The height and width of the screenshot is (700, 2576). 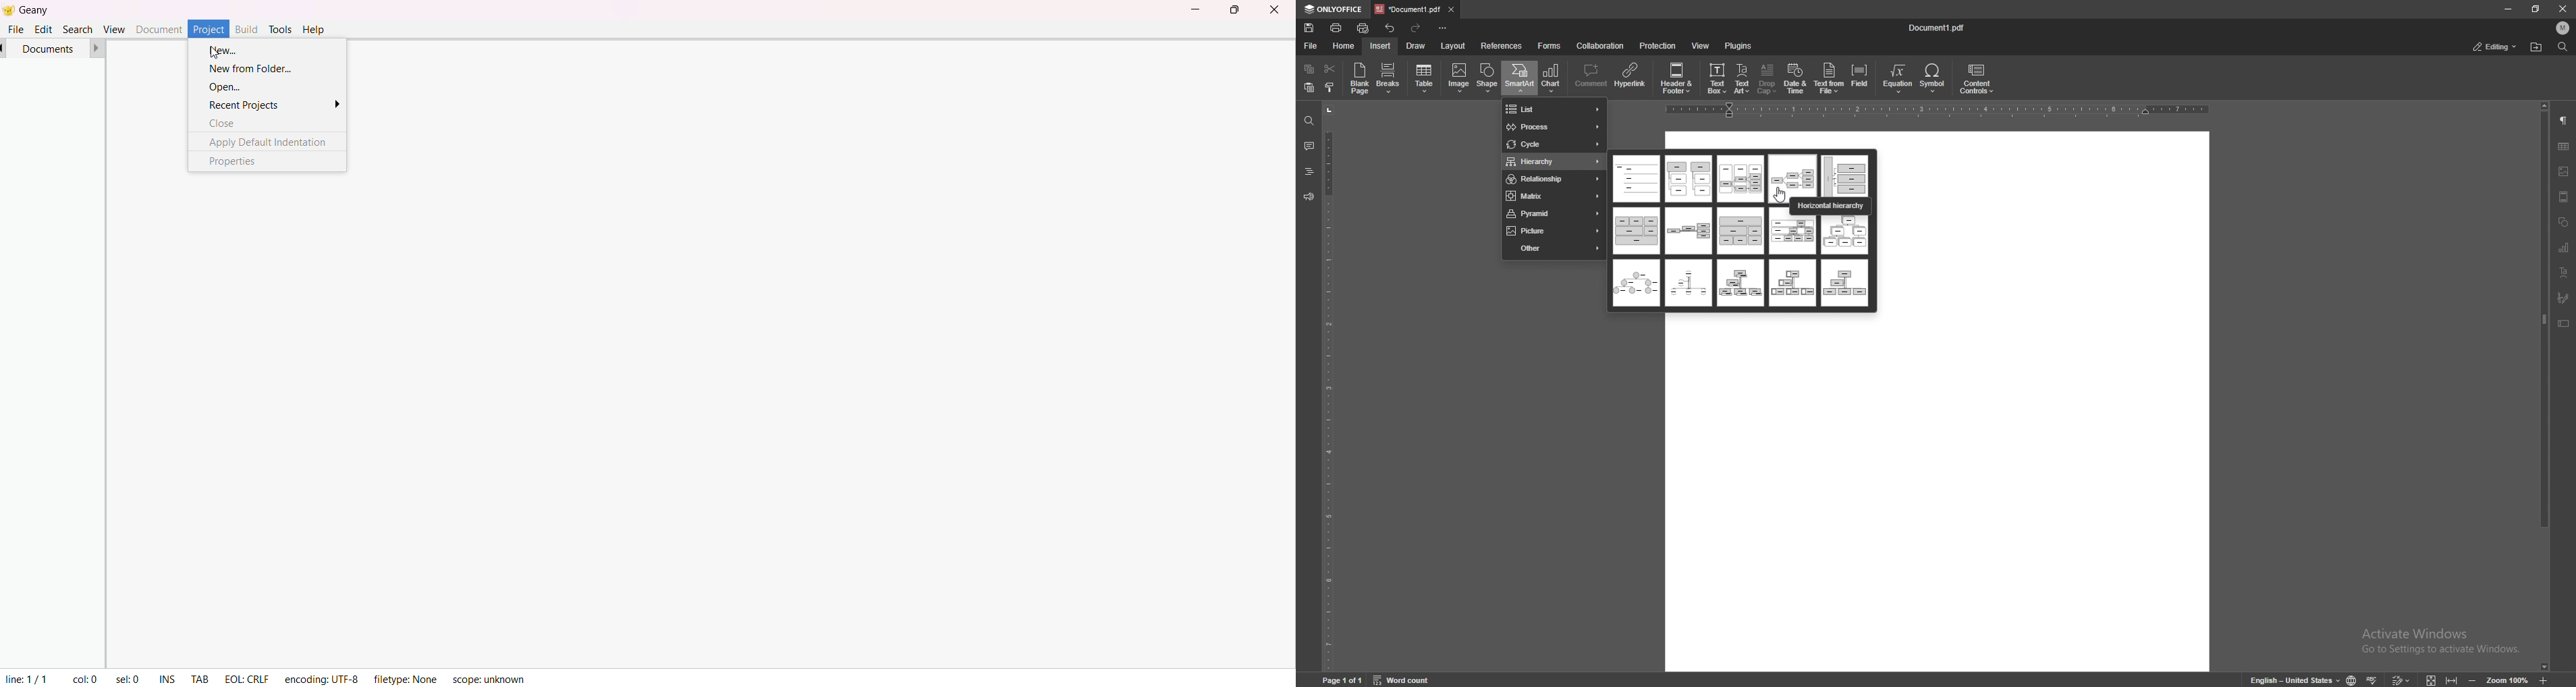 What do you see at coordinates (1935, 111) in the screenshot?
I see `horizontal scale` at bounding box center [1935, 111].